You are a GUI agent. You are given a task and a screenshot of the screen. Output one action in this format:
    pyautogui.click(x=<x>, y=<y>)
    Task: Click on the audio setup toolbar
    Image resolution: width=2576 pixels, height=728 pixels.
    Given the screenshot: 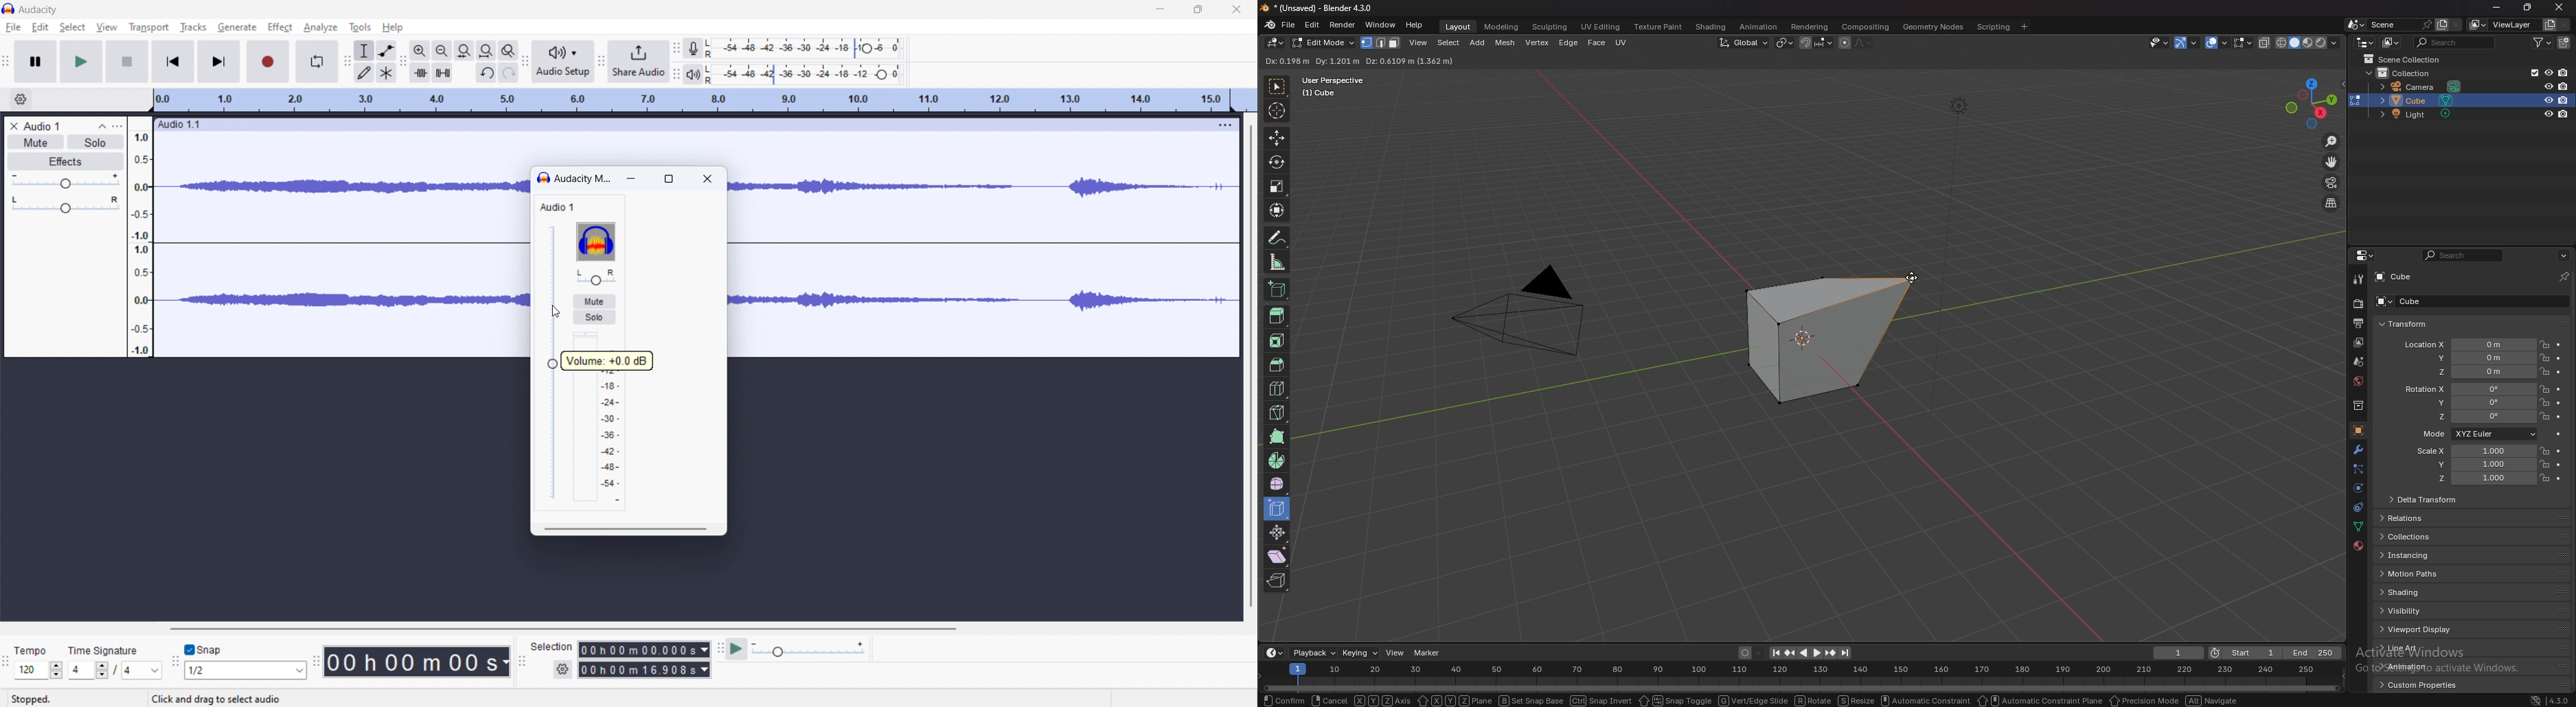 What is the action you would take?
    pyautogui.click(x=526, y=61)
    